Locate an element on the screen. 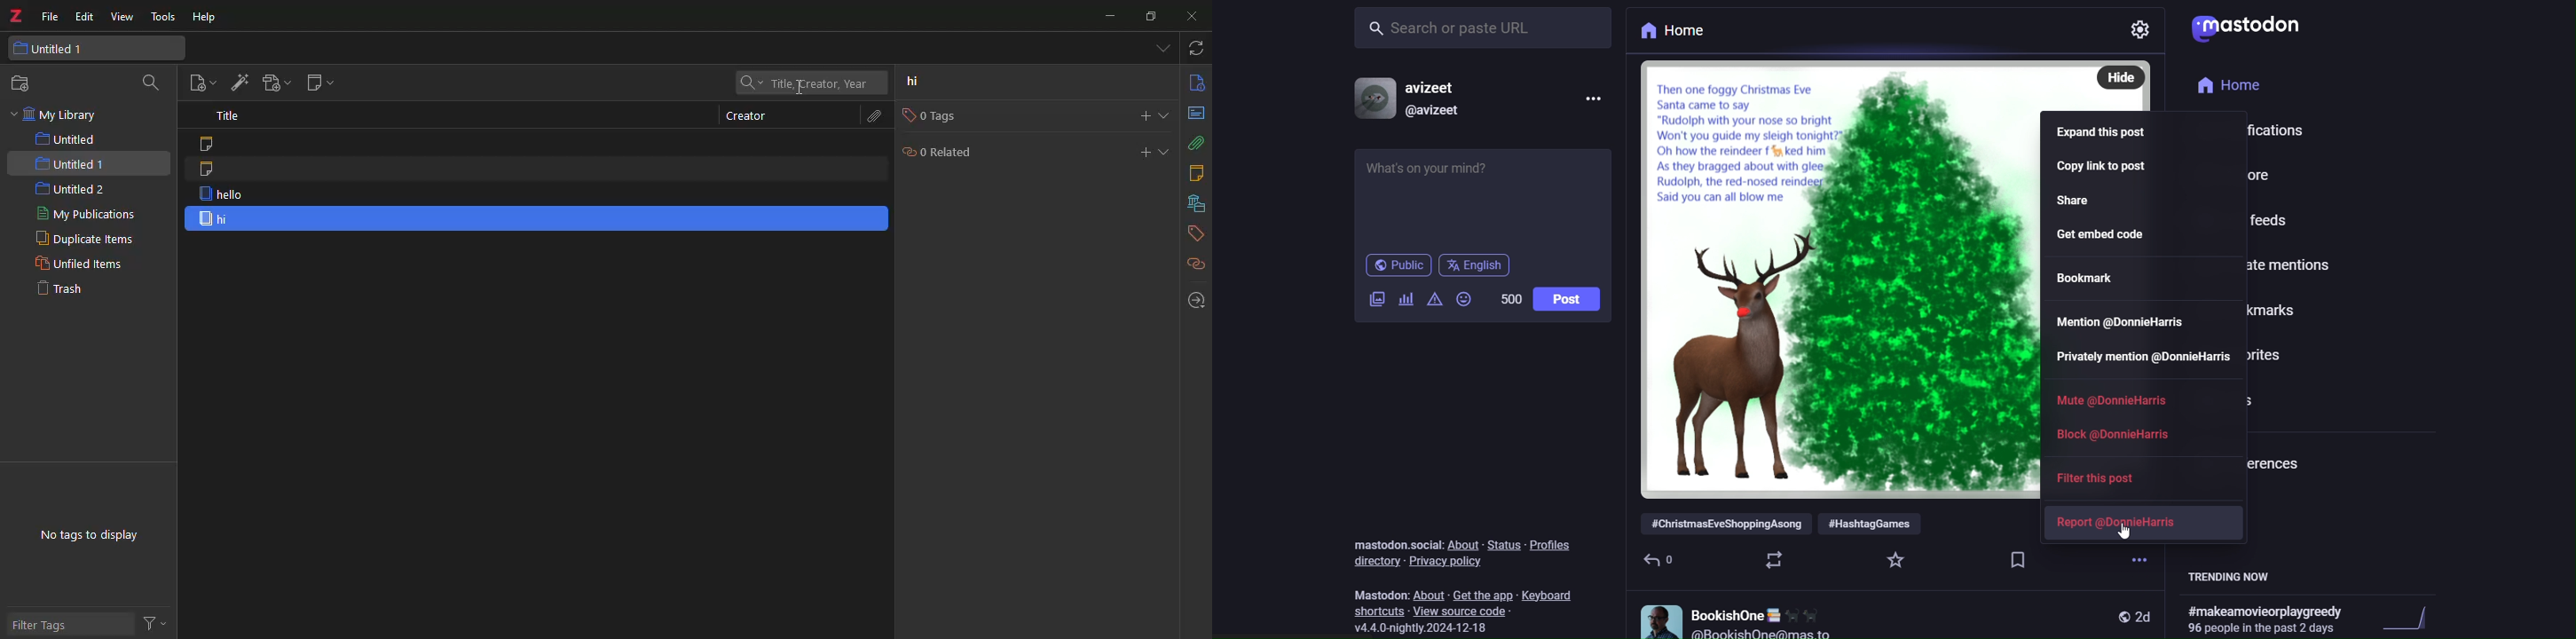 This screenshot has height=644, width=2576. note is located at coordinates (215, 170).